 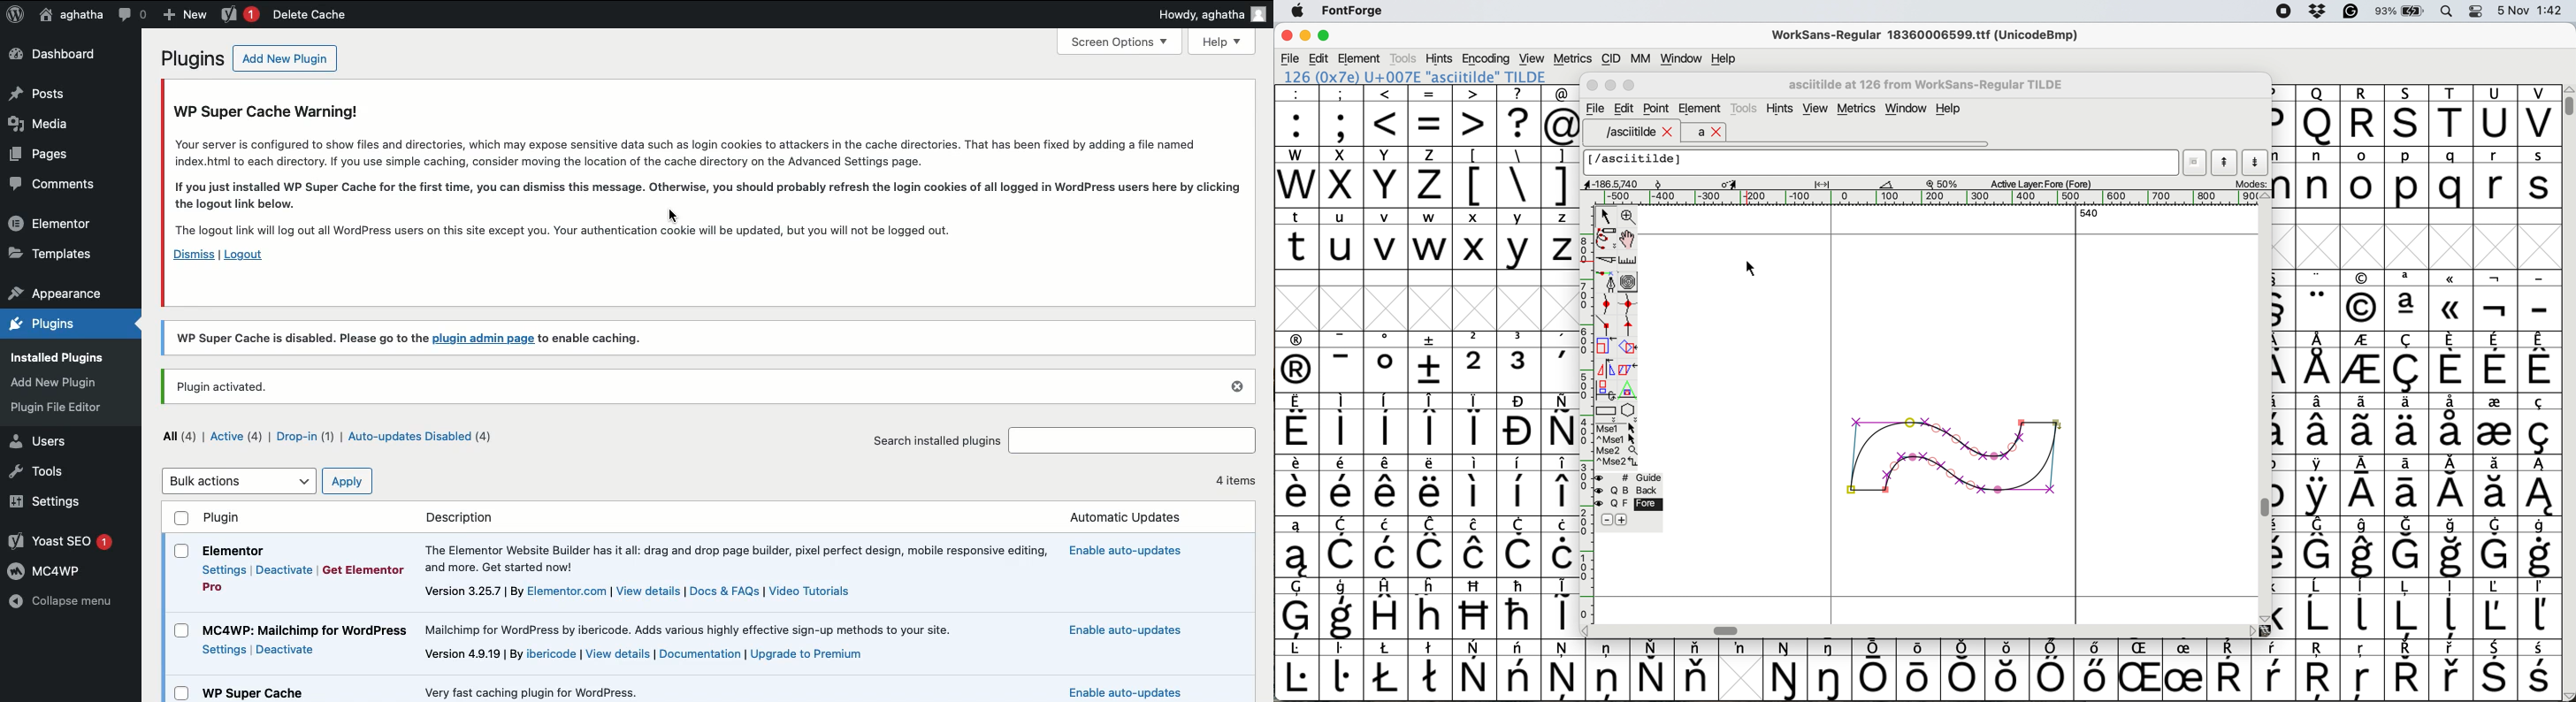 I want to click on symbol, so click(x=2495, y=486).